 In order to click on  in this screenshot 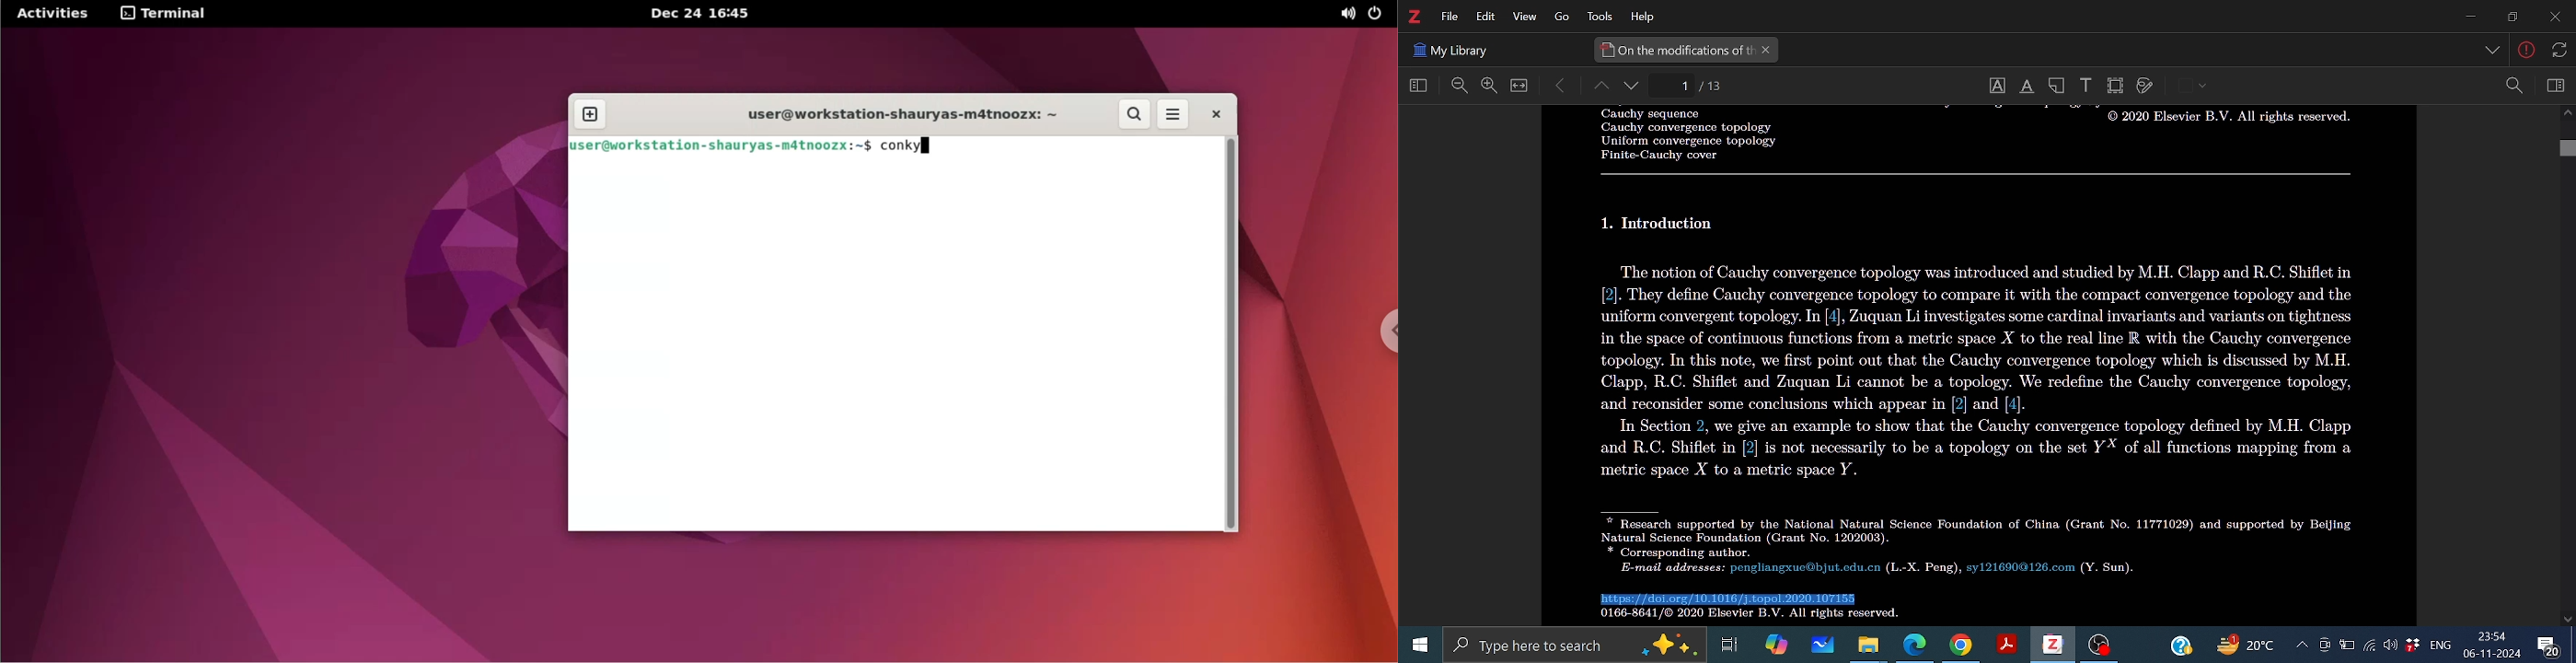, I will do `click(1977, 174)`.